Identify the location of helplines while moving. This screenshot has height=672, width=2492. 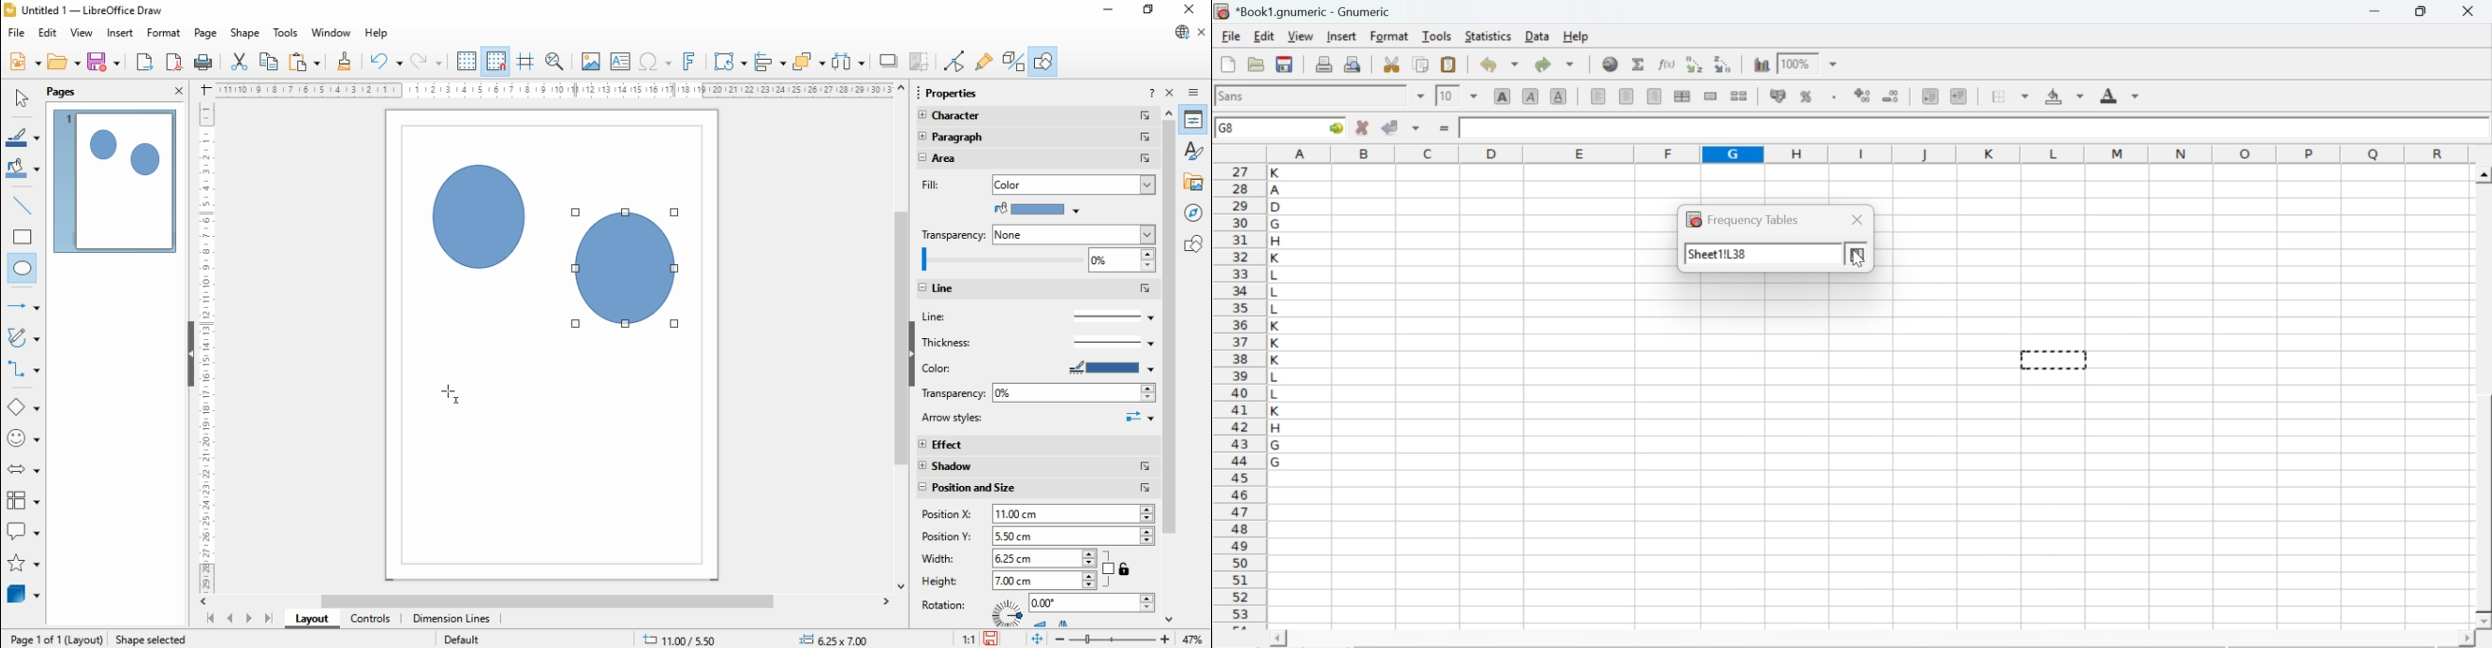
(526, 62).